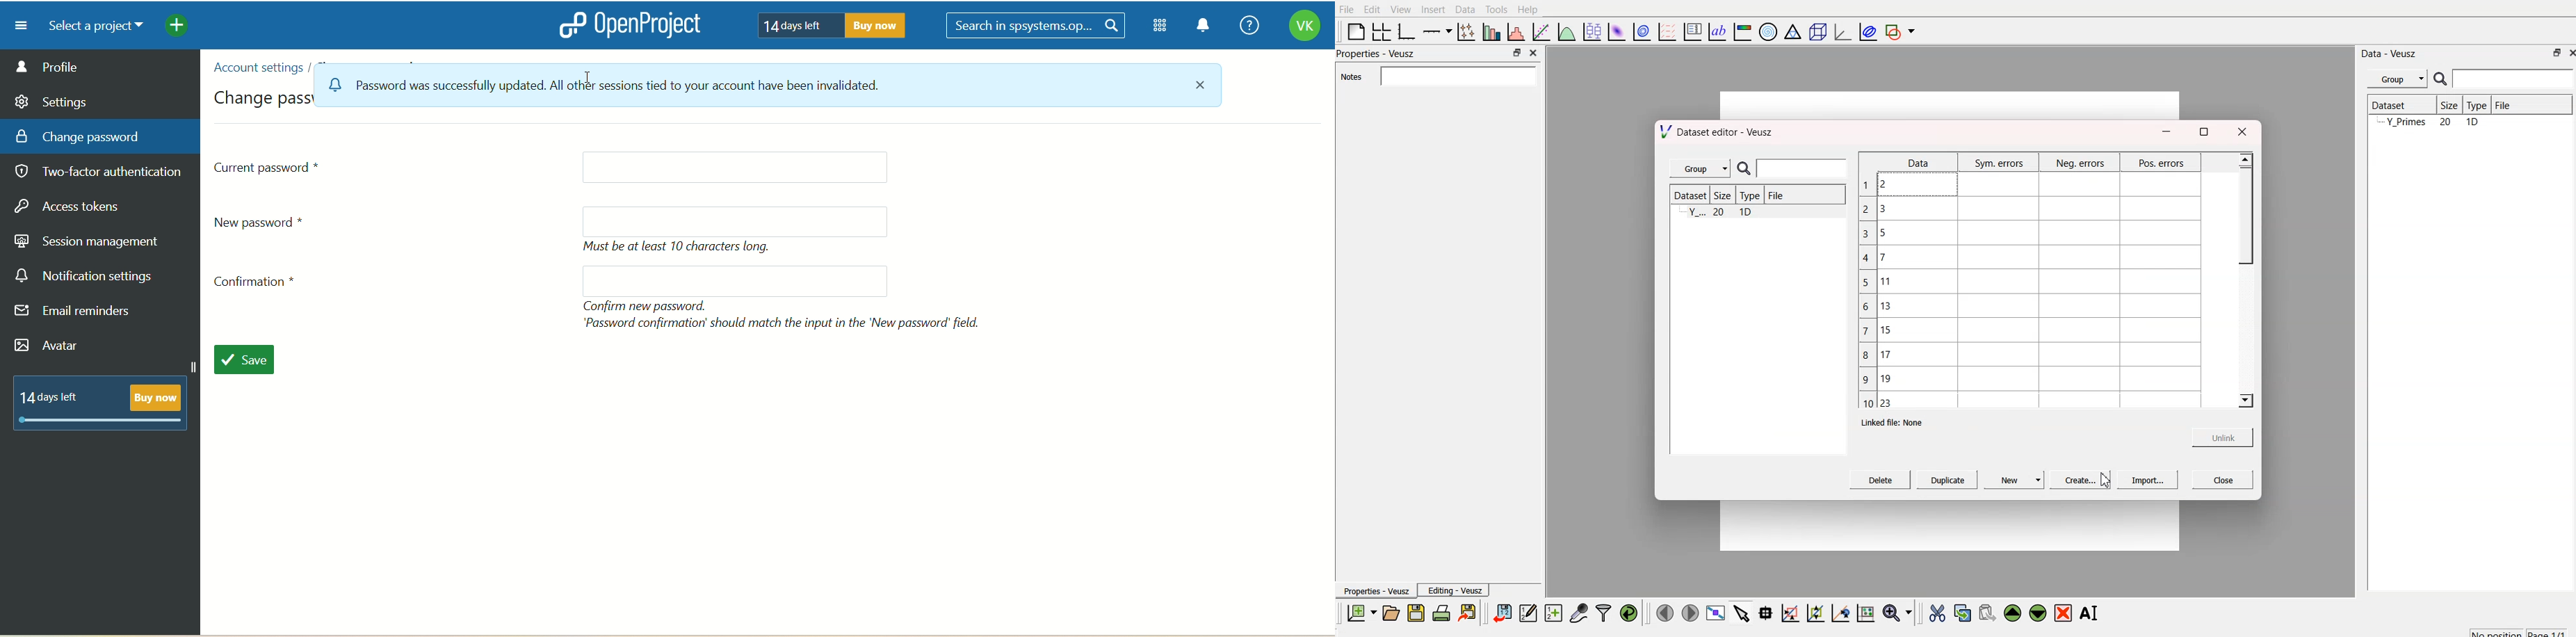 The width and height of the screenshot is (2576, 644). What do you see at coordinates (1716, 612) in the screenshot?
I see `view plot full screen` at bounding box center [1716, 612].